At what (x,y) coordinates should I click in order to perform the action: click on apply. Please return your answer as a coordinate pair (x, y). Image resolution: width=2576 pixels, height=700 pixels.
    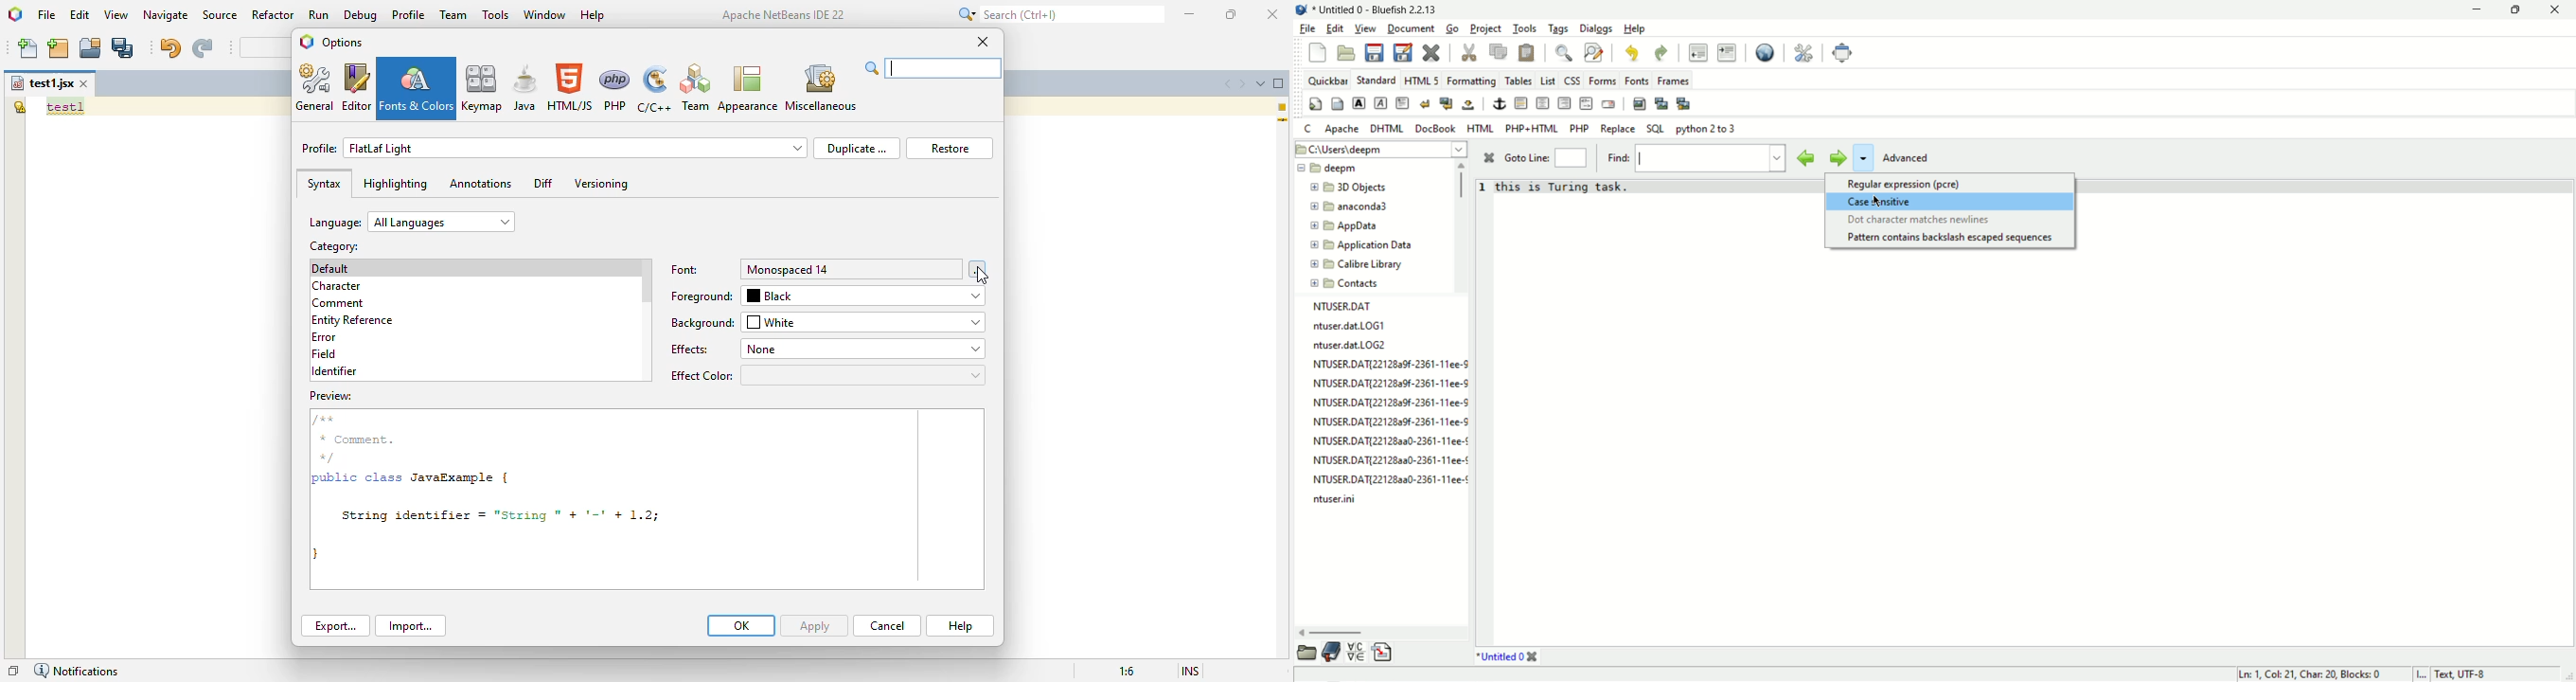
    Looking at the image, I should click on (816, 625).